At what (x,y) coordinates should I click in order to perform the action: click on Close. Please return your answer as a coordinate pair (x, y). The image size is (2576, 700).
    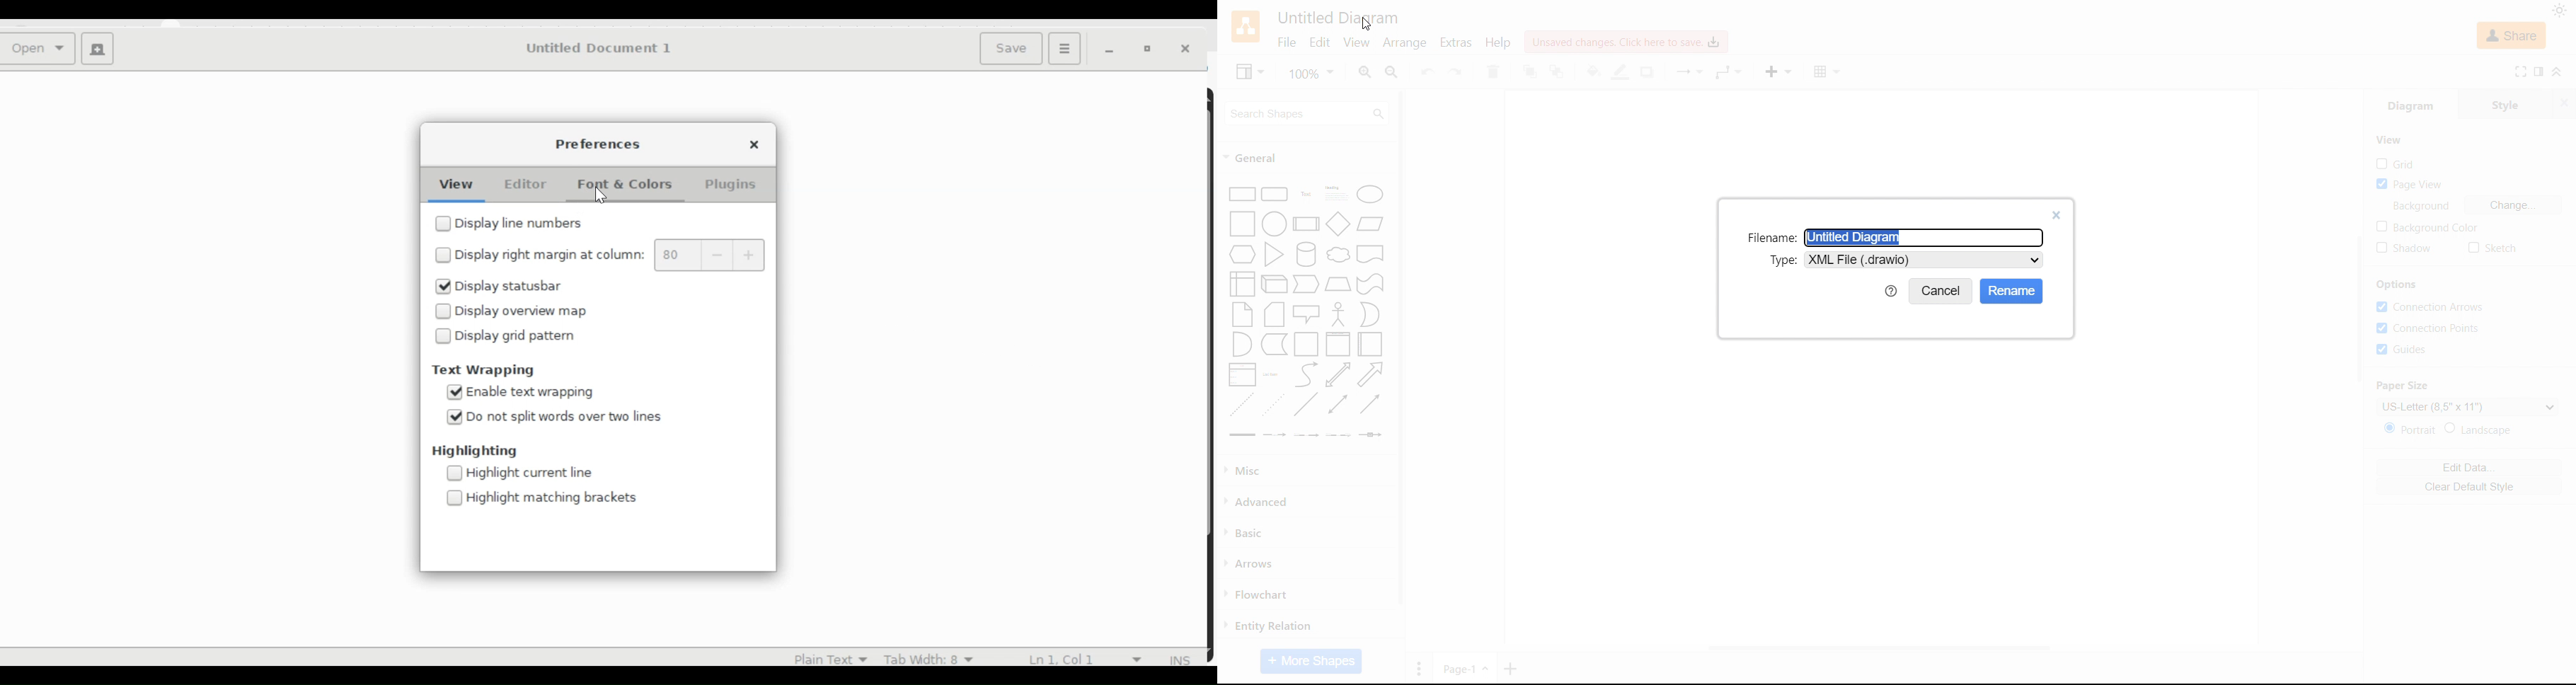
    Looking at the image, I should click on (1189, 50).